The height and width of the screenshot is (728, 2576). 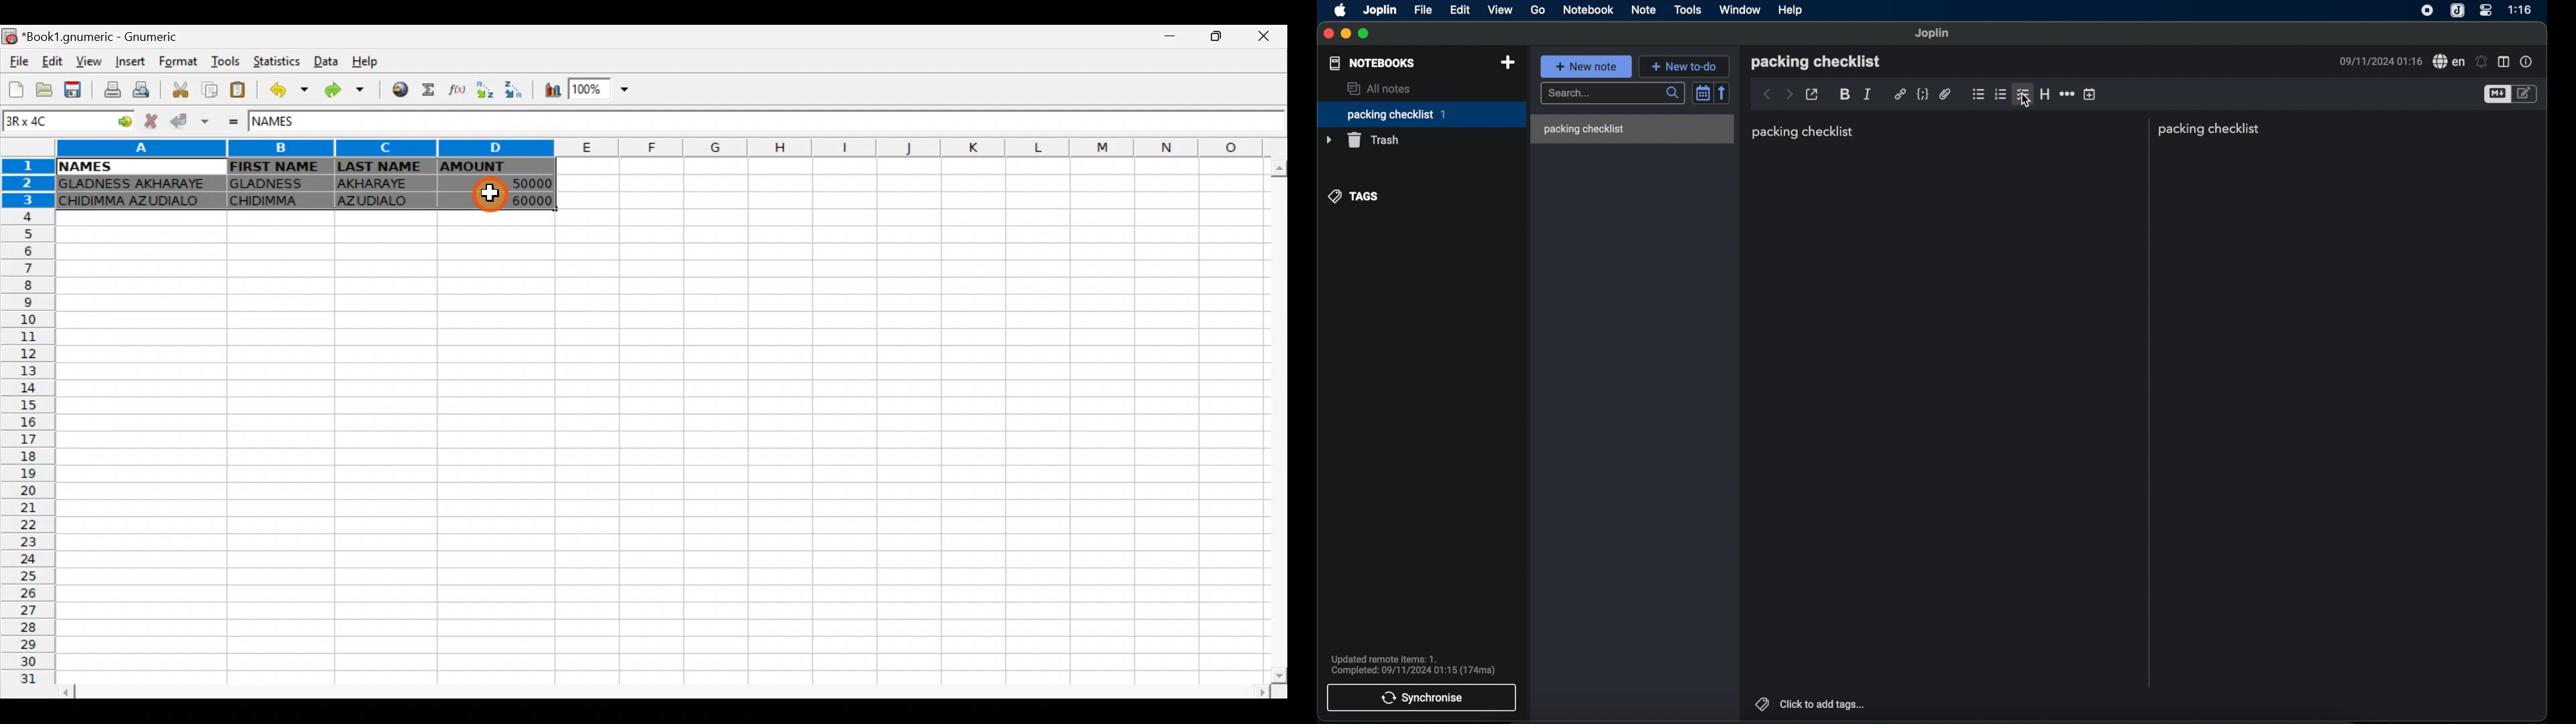 I want to click on packing checklist, so click(x=2212, y=129).